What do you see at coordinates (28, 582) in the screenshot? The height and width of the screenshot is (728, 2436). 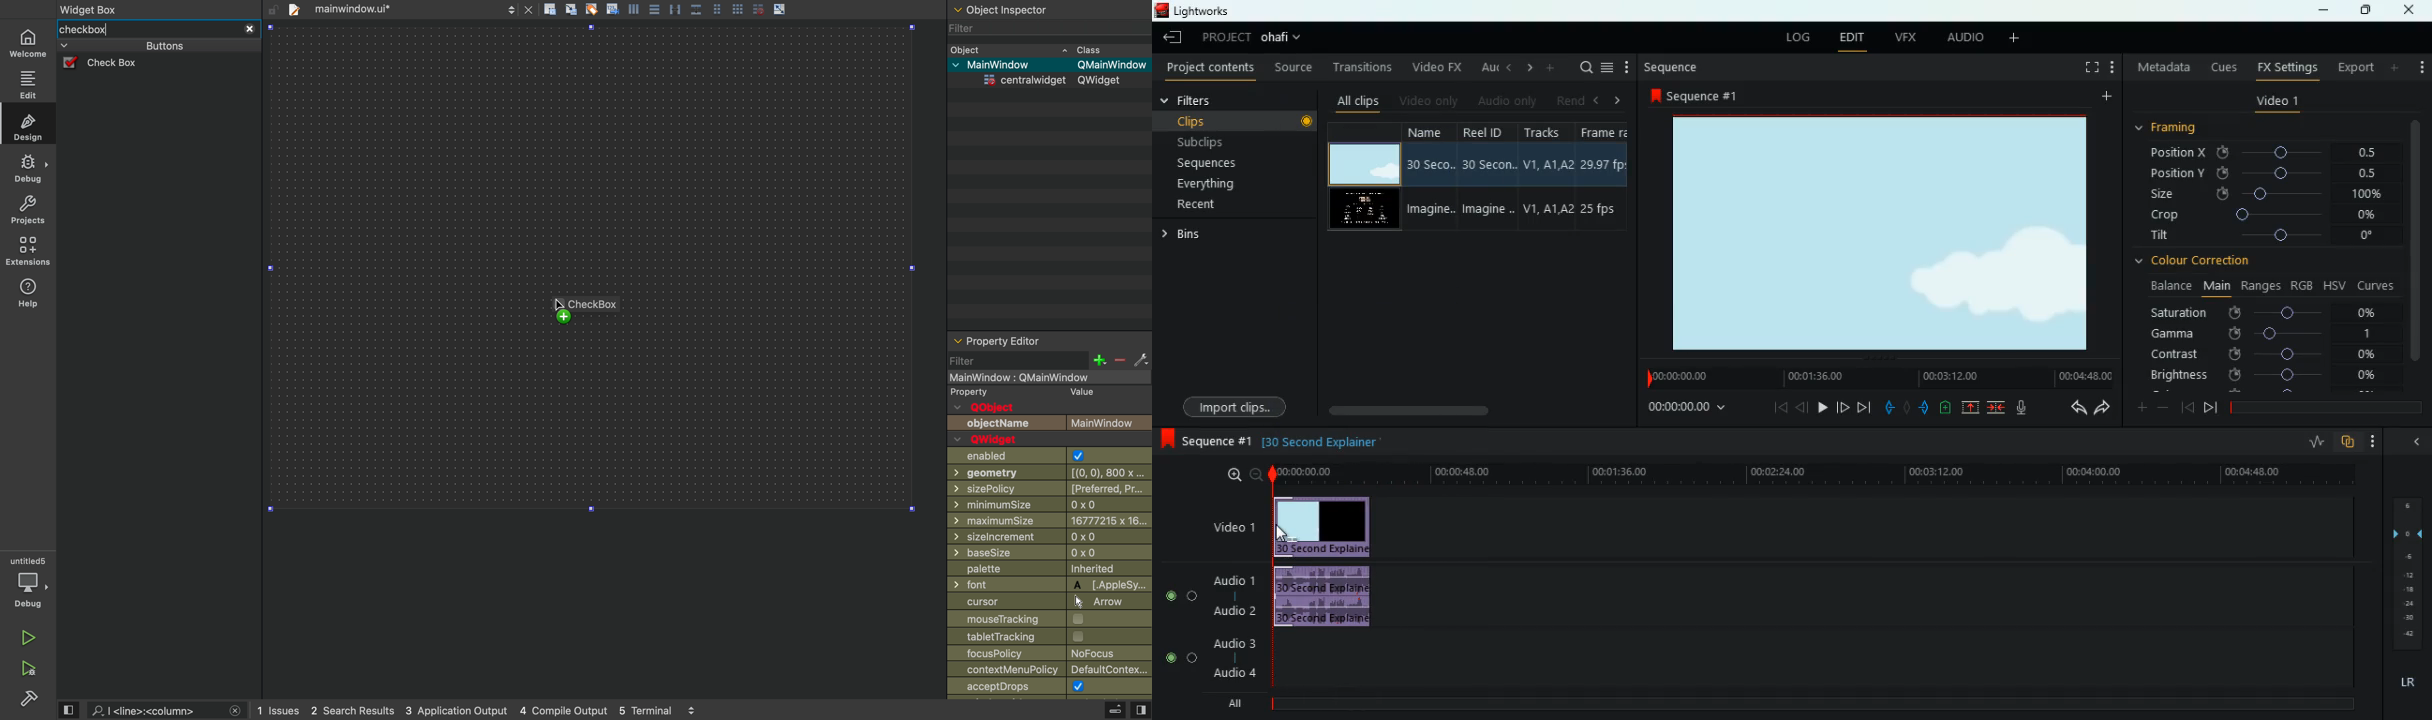 I see `debug` at bounding box center [28, 582].